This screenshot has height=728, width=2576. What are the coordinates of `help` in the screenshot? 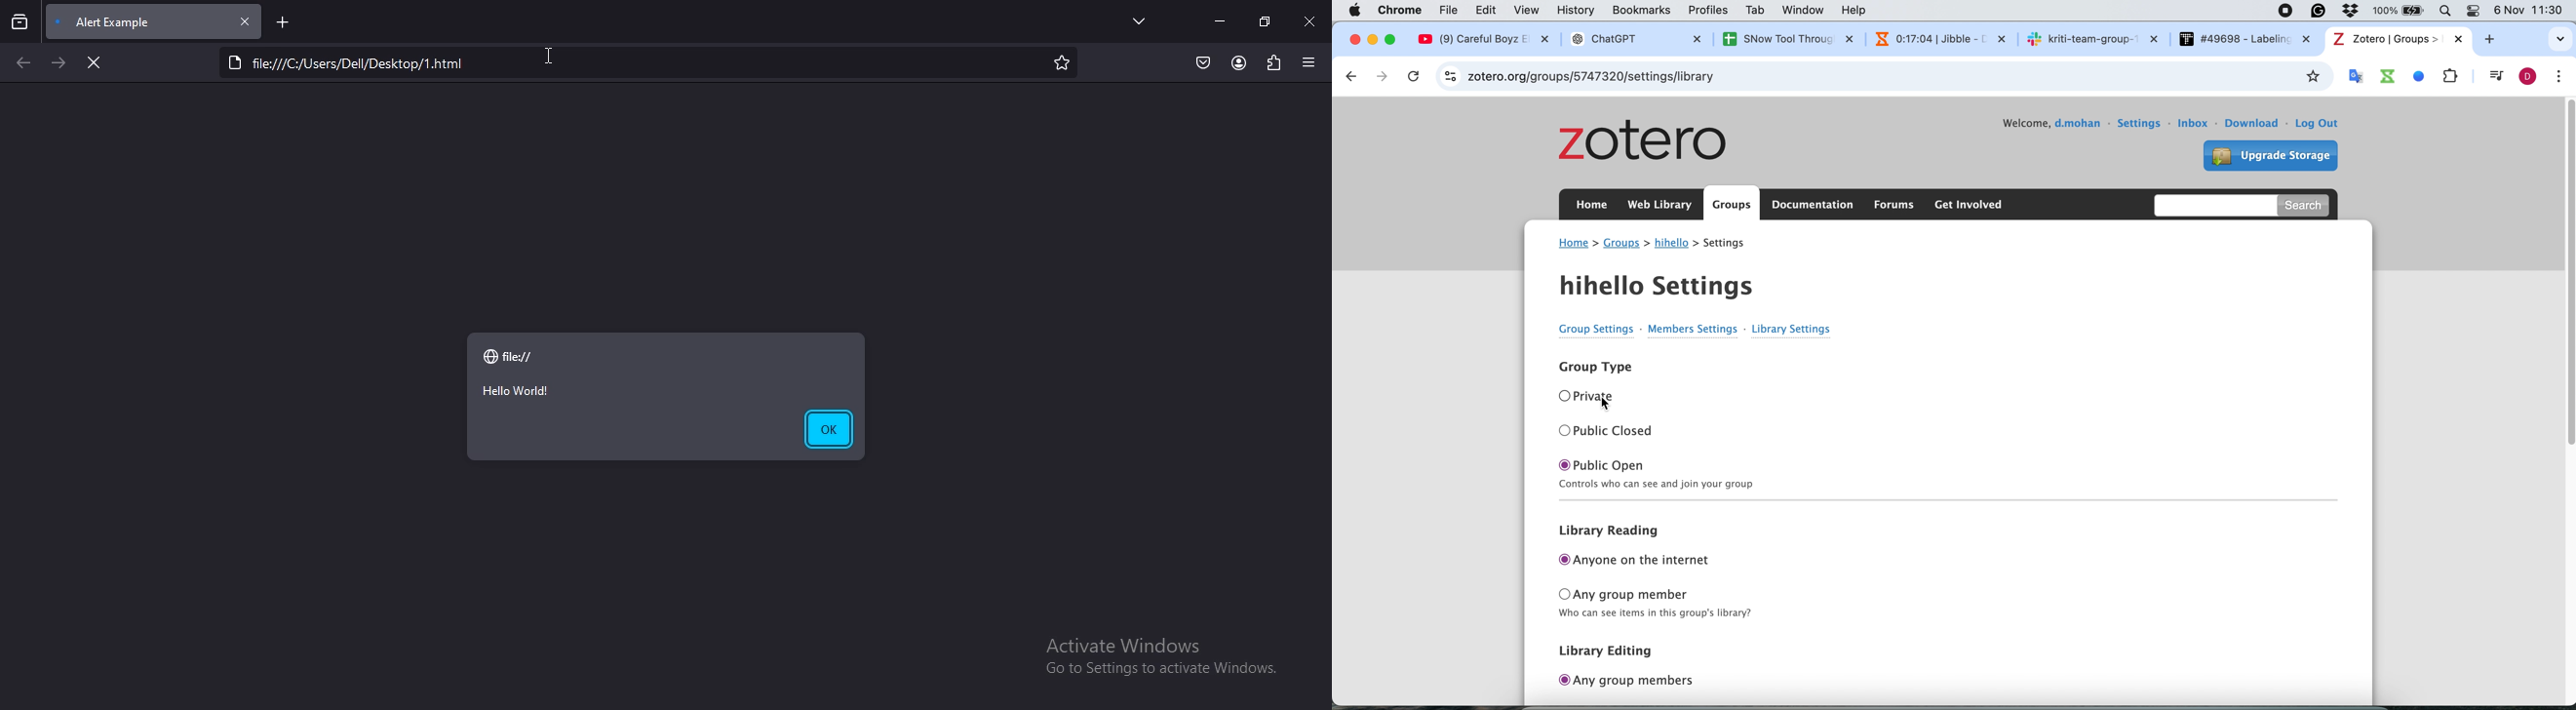 It's located at (1859, 10).